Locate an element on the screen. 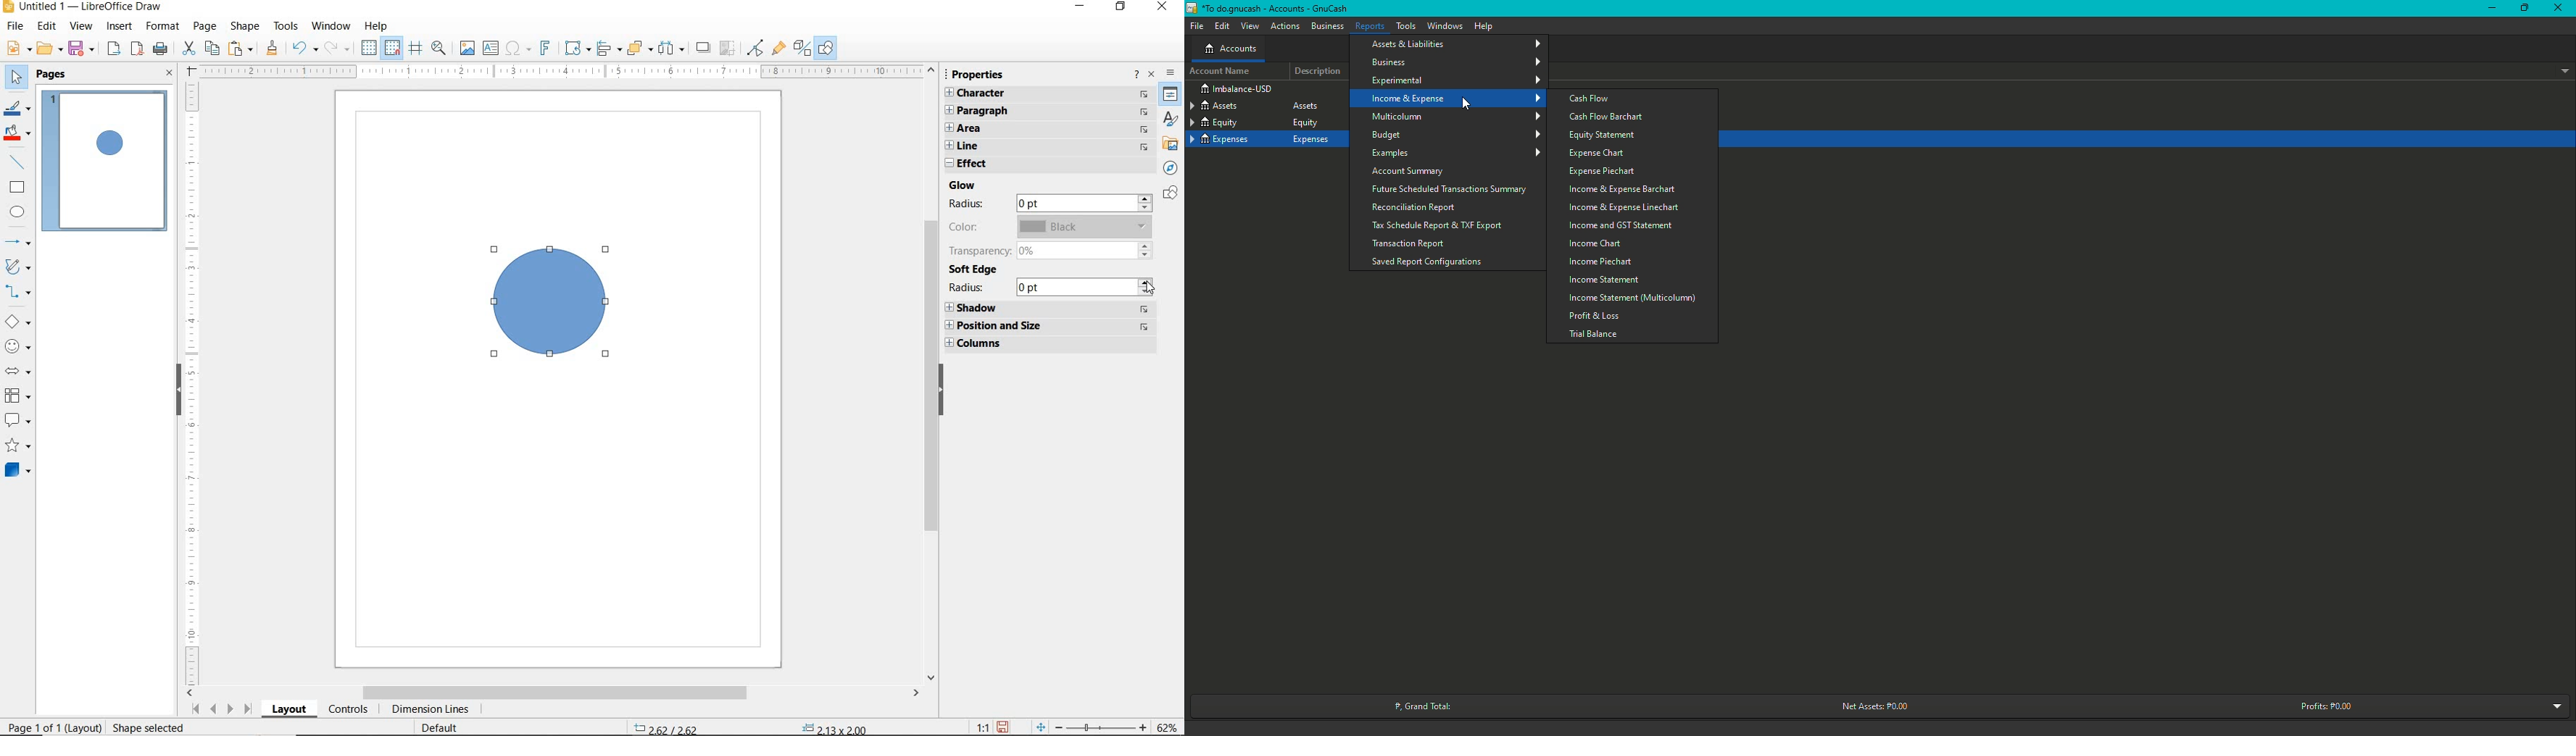 This screenshot has width=2576, height=756. INSERT TEXT BOX is located at coordinates (490, 48).